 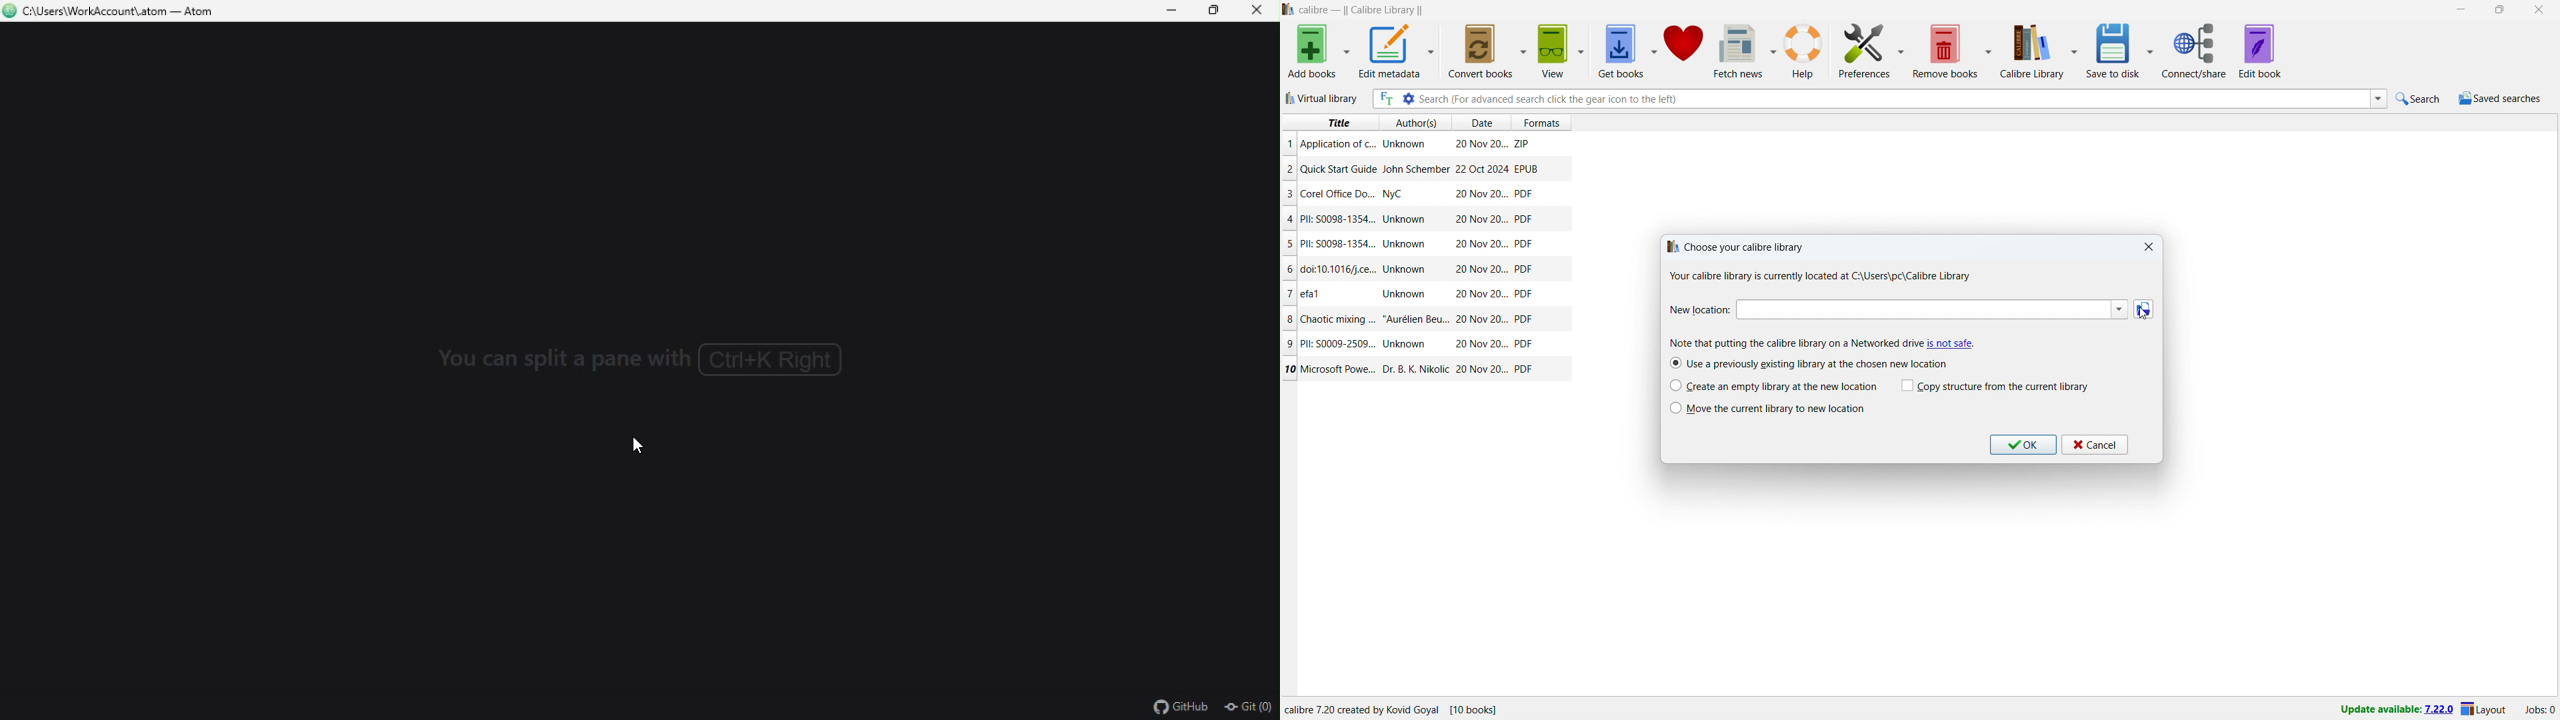 What do you see at coordinates (1259, 11) in the screenshot?
I see `close` at bounding box center [1259, 11].